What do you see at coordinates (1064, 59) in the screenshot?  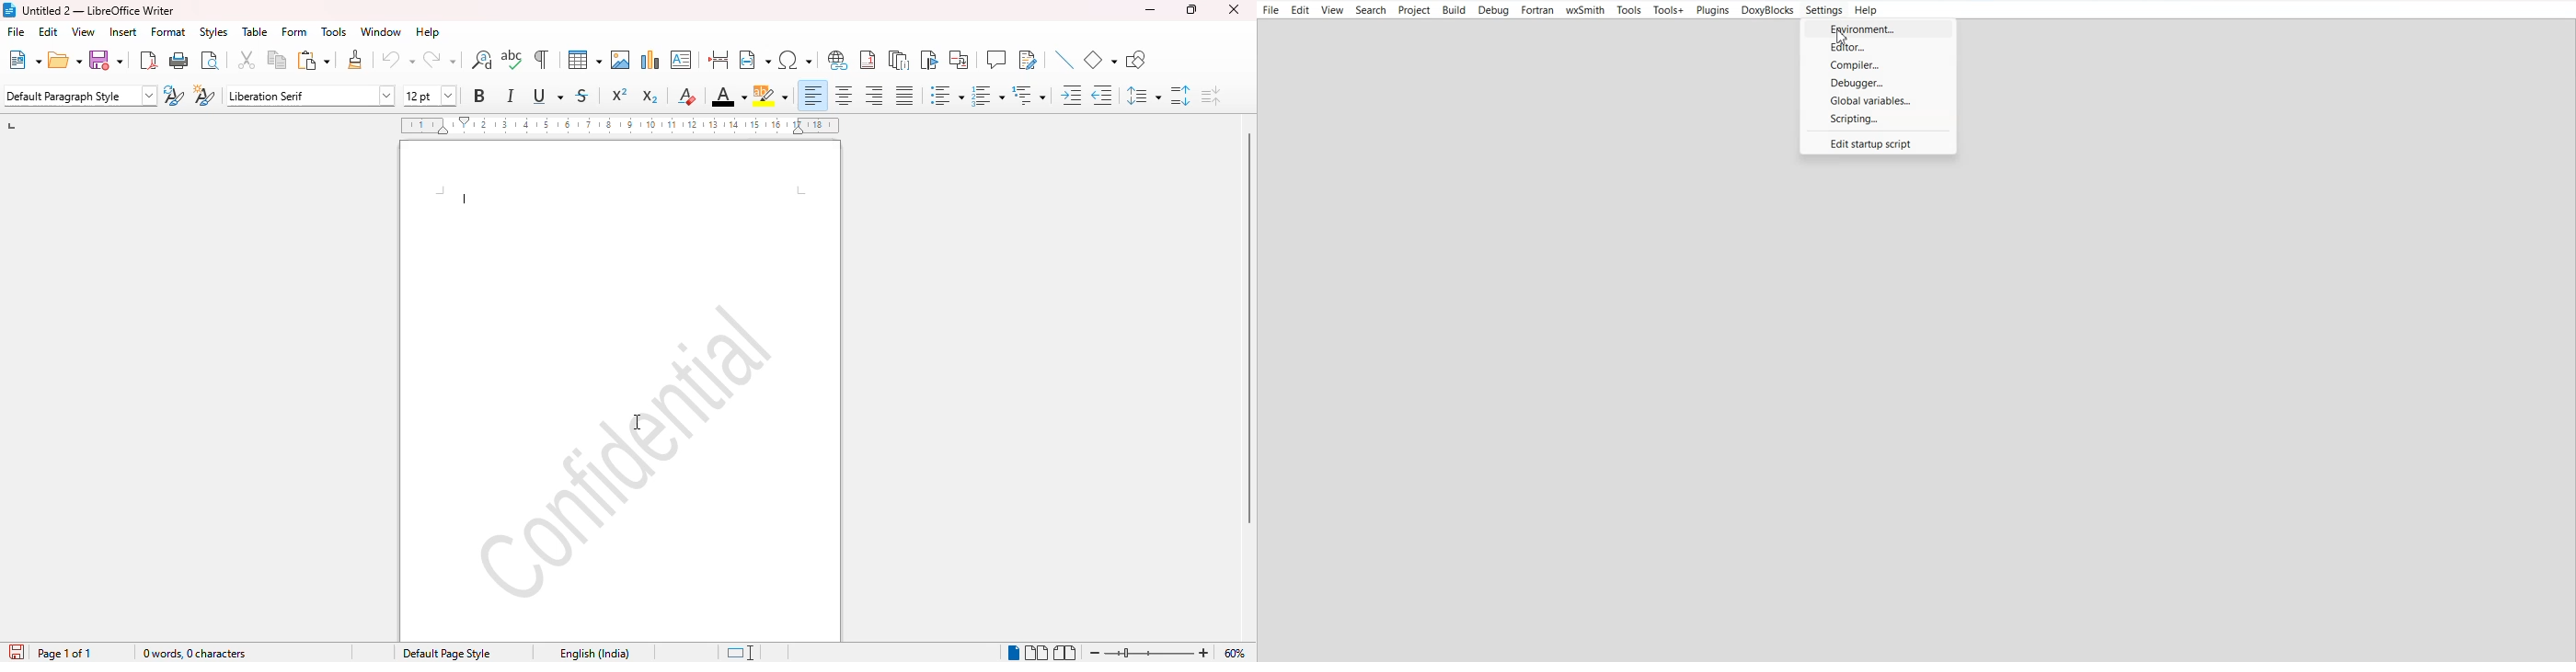 I see `insert line` at bounding box center [1064, 59].